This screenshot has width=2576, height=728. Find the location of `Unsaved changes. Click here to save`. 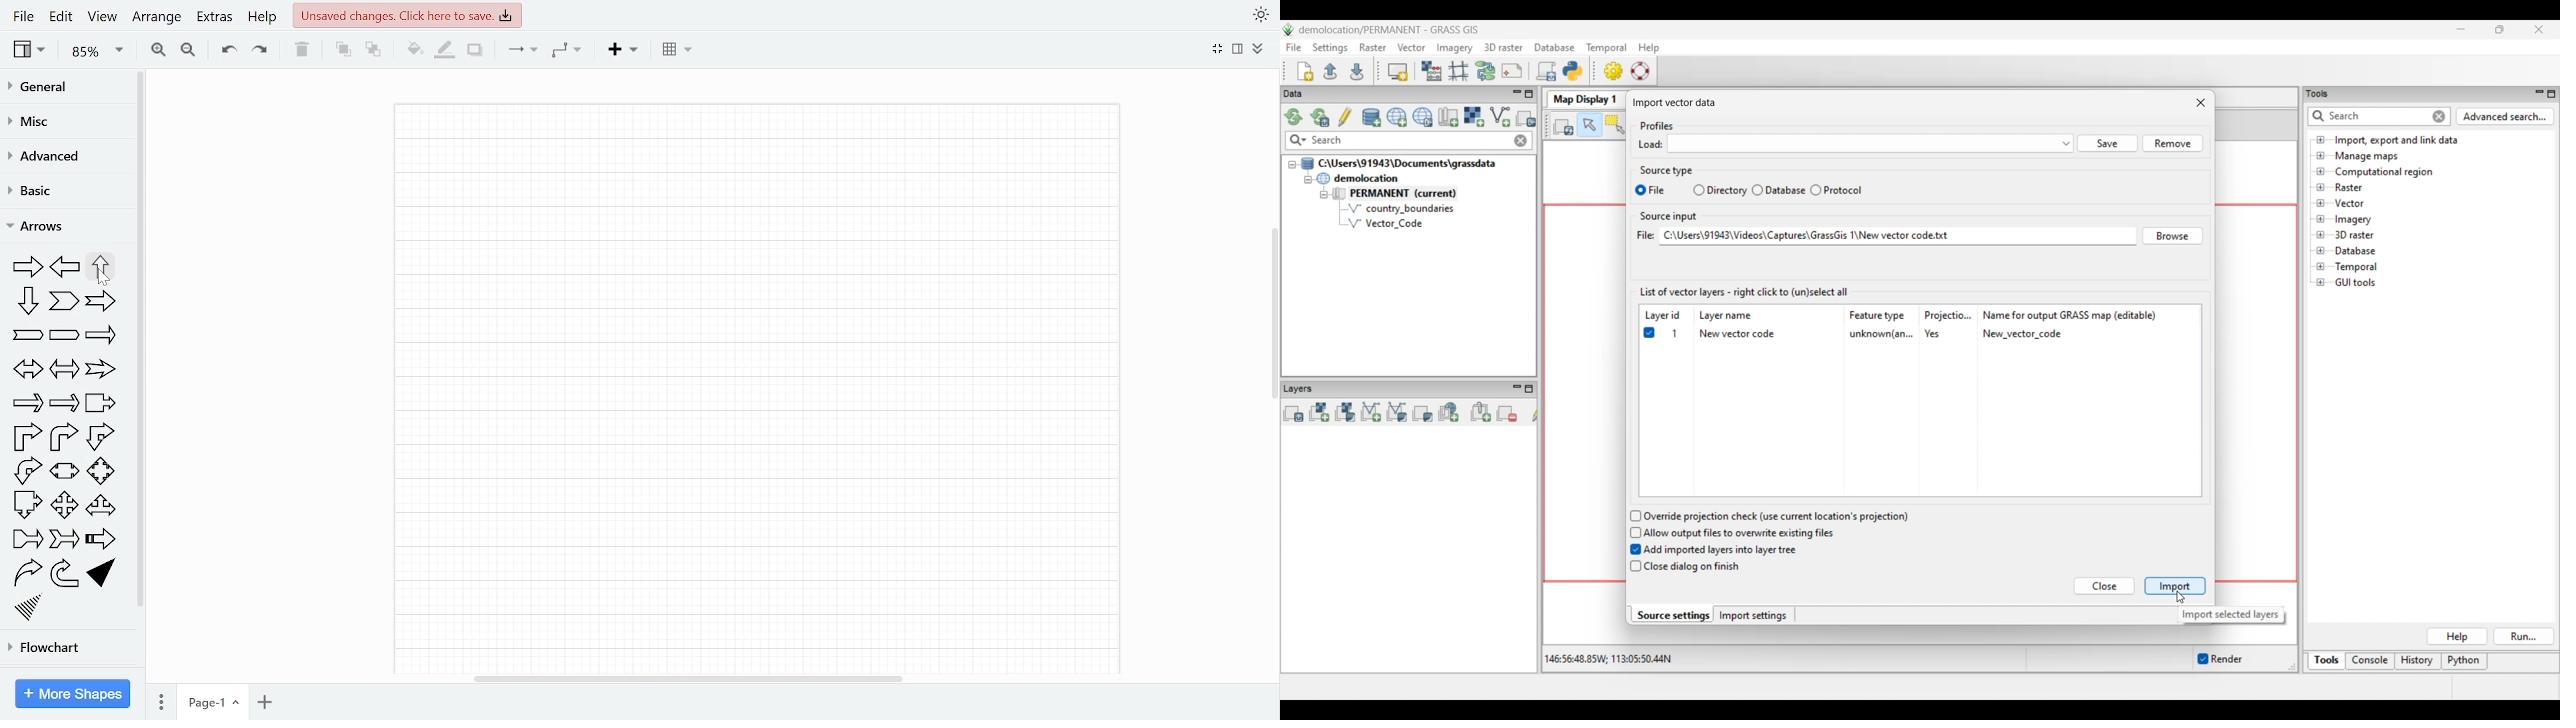

Unsaved changes. Click here to save is located at coordinates (406, 16).